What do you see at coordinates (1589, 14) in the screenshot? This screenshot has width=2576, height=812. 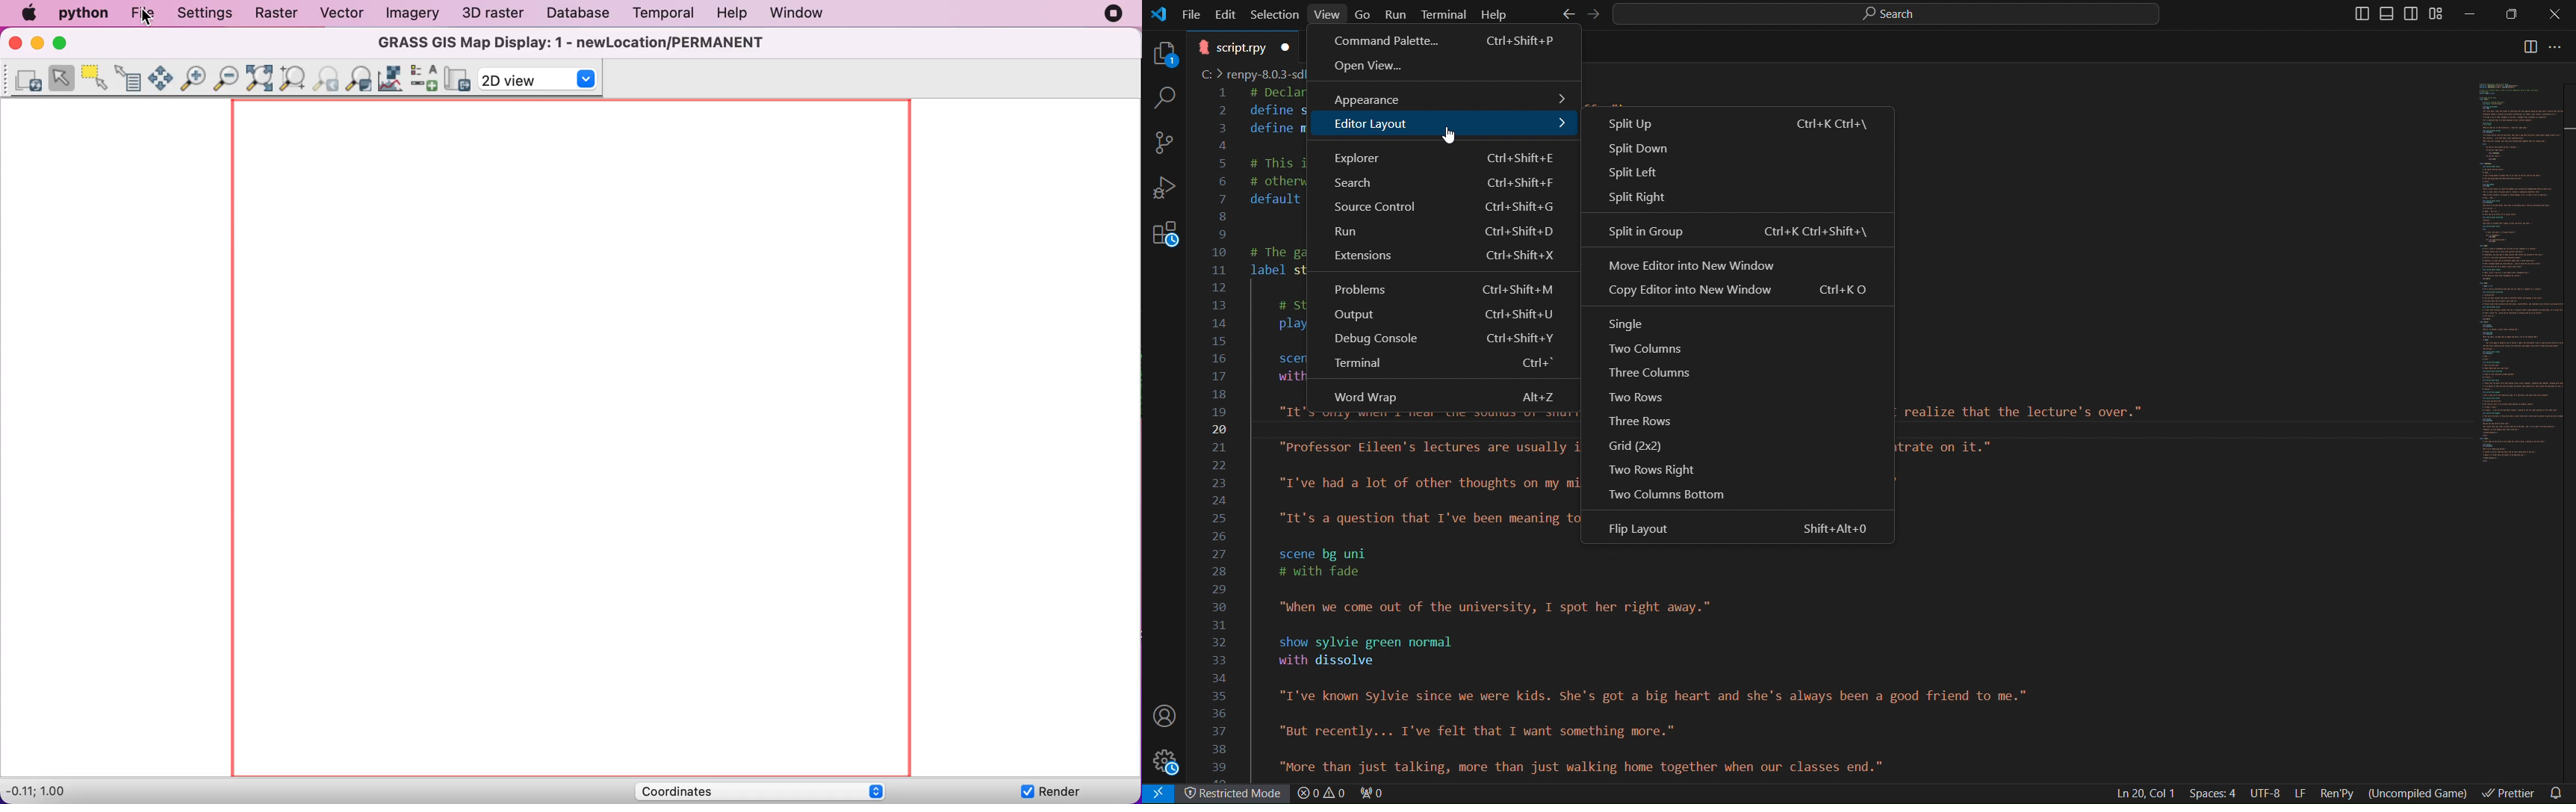 I see `Forward` at bounding box center [1589, 14].